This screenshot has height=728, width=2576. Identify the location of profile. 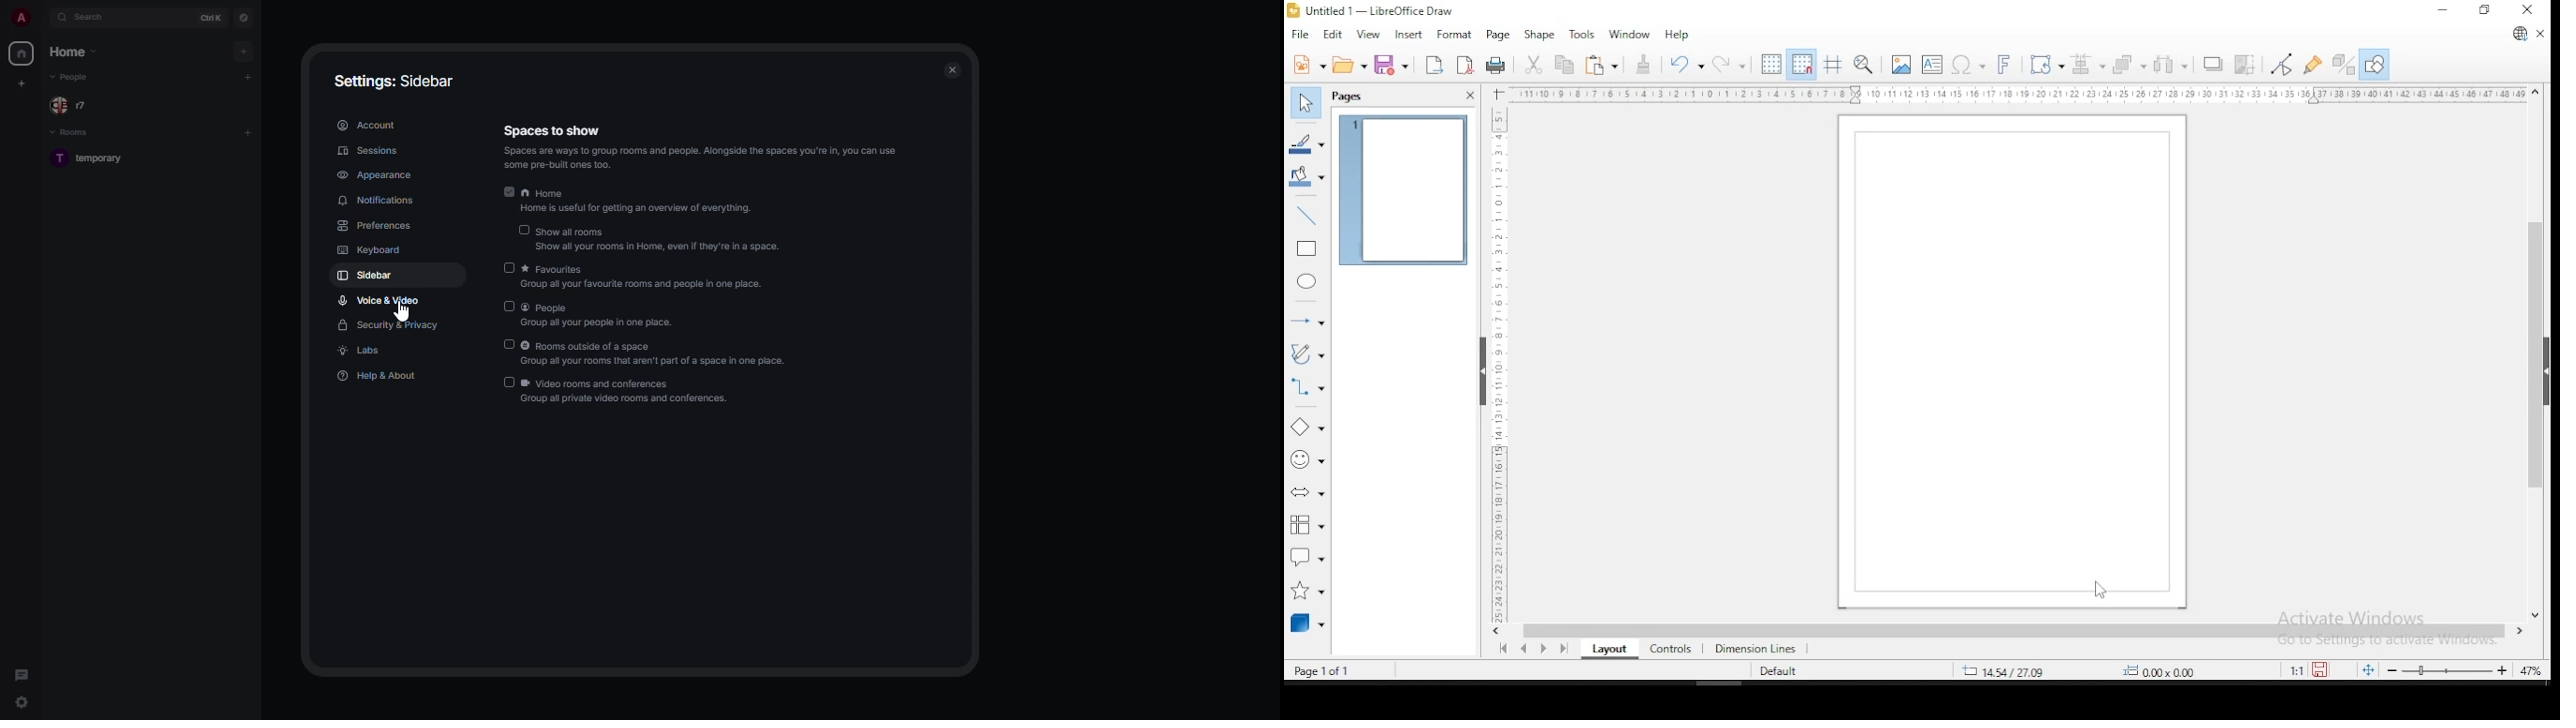
(22, 17).